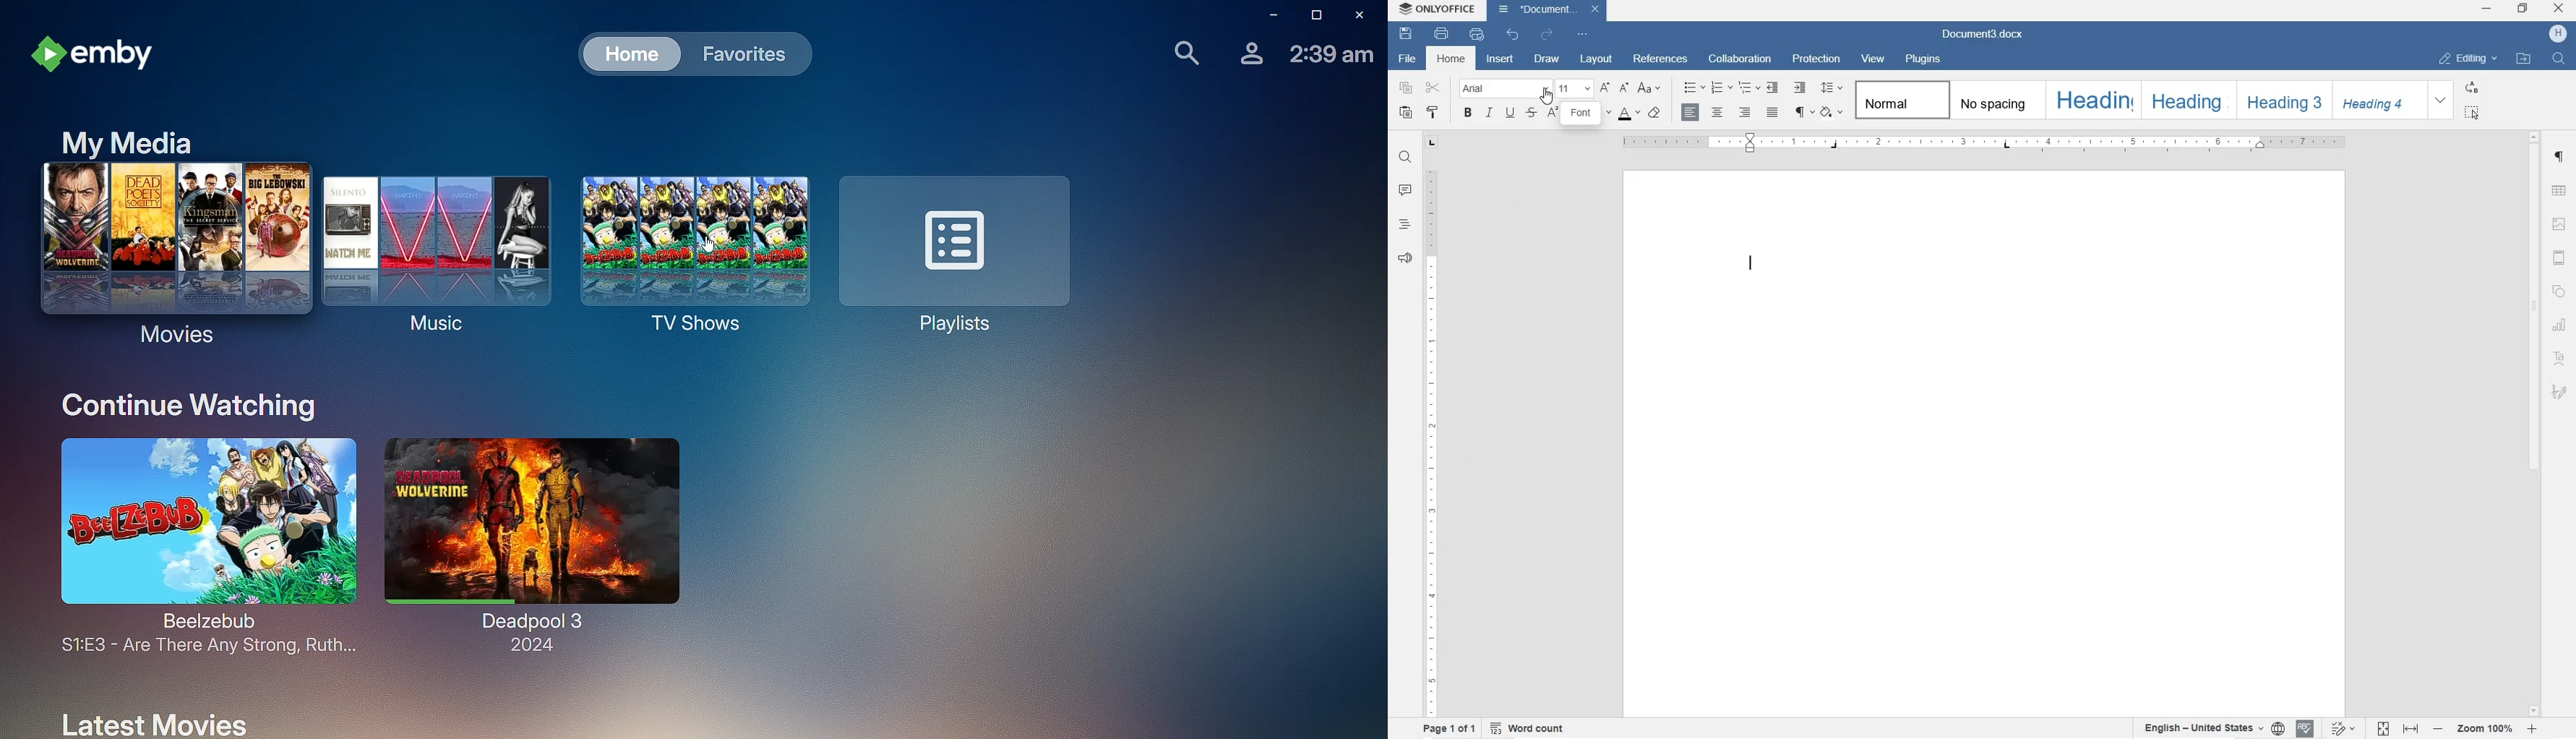  What do you see at coordinates (1409, 59) in the screenshot?
I see `FILE` at bounding box center [1409, 59].